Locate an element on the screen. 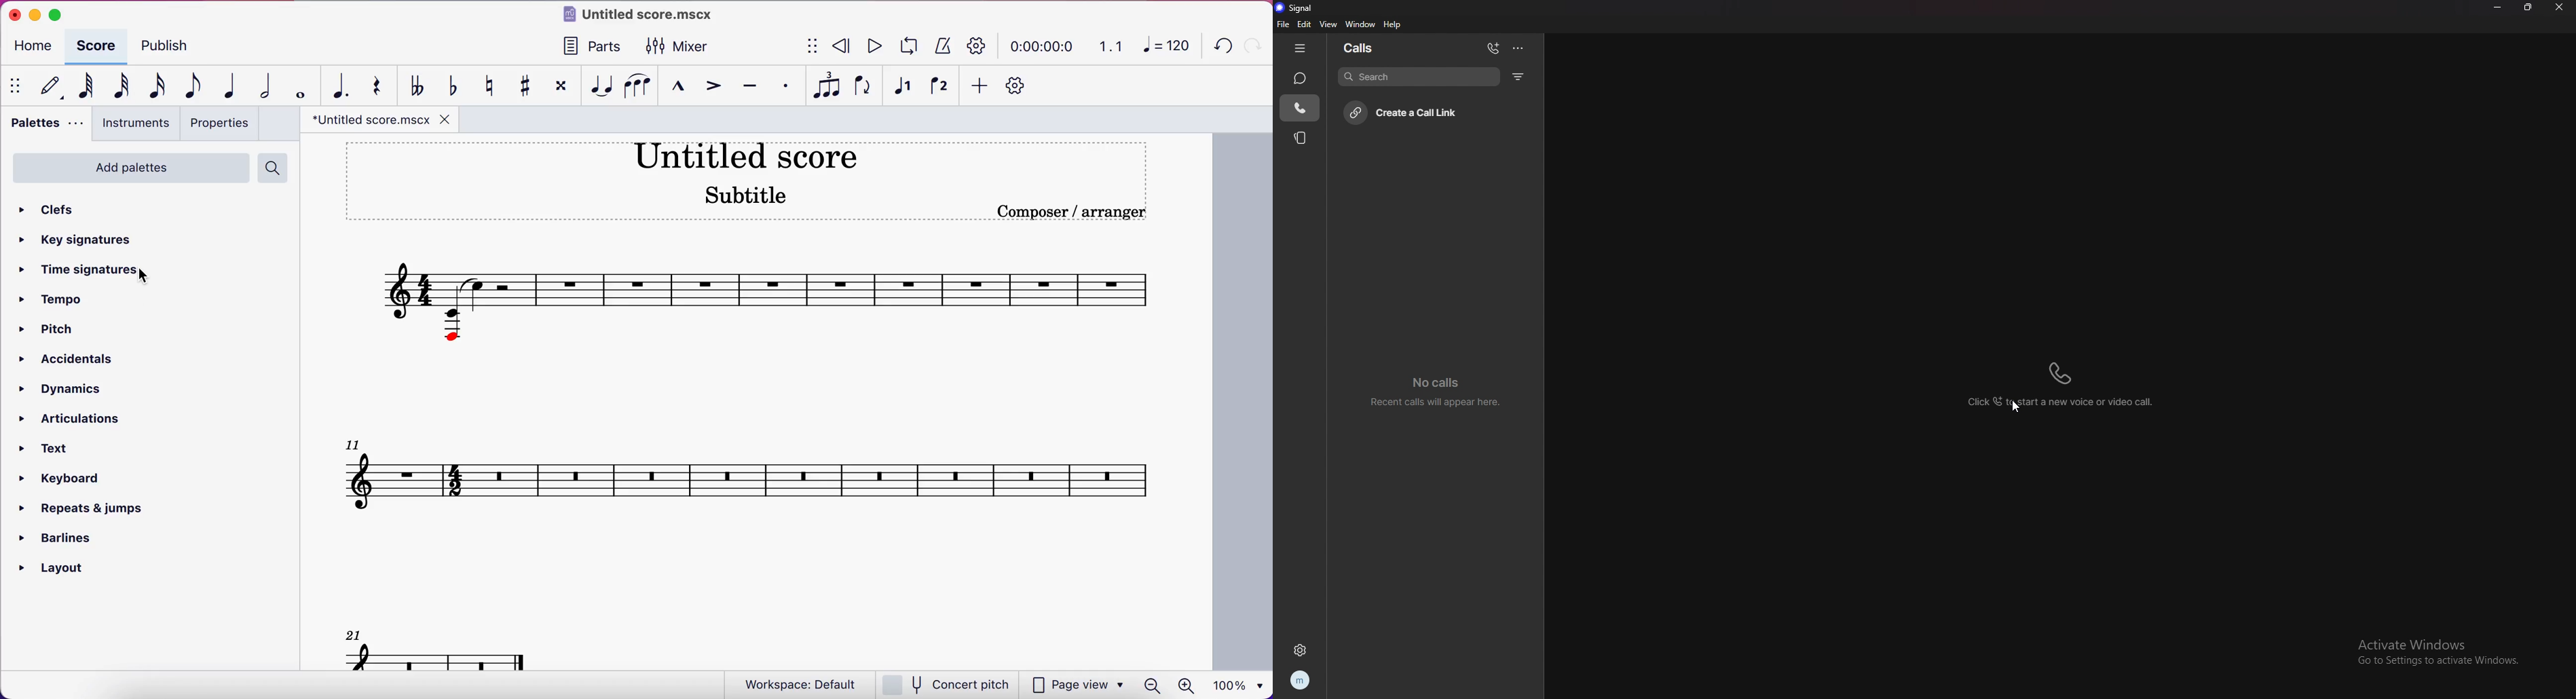  layout is located at coordinates (53, 570).